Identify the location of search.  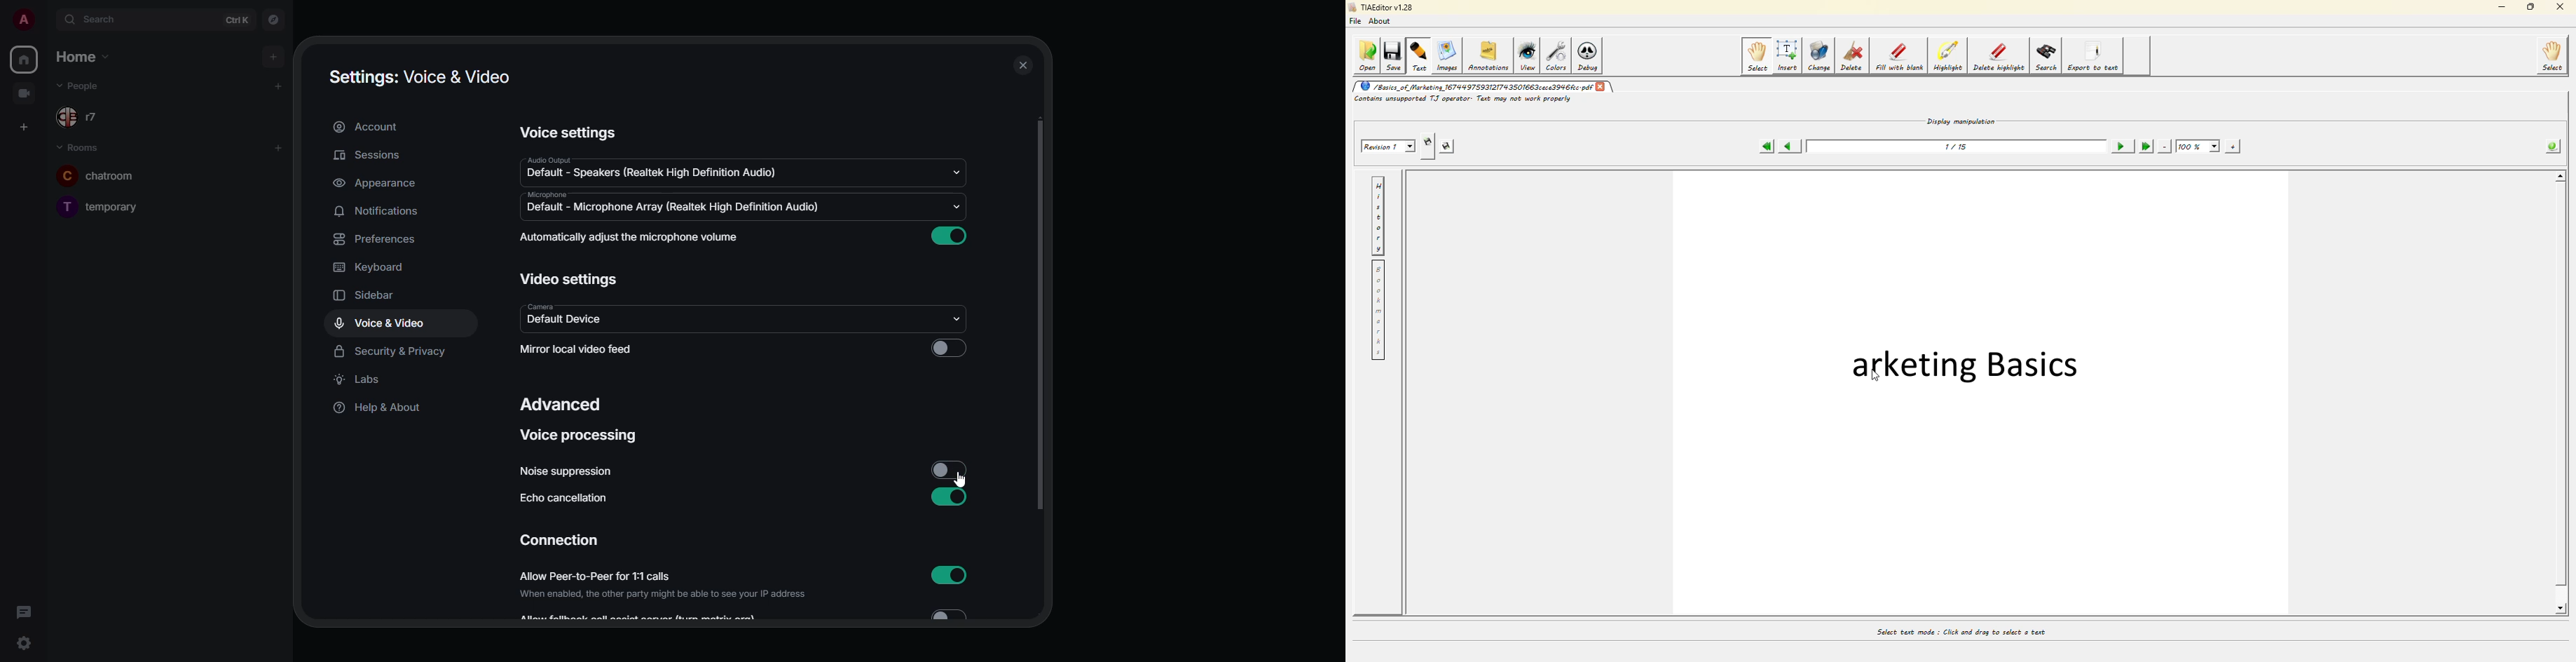
(103, 20).